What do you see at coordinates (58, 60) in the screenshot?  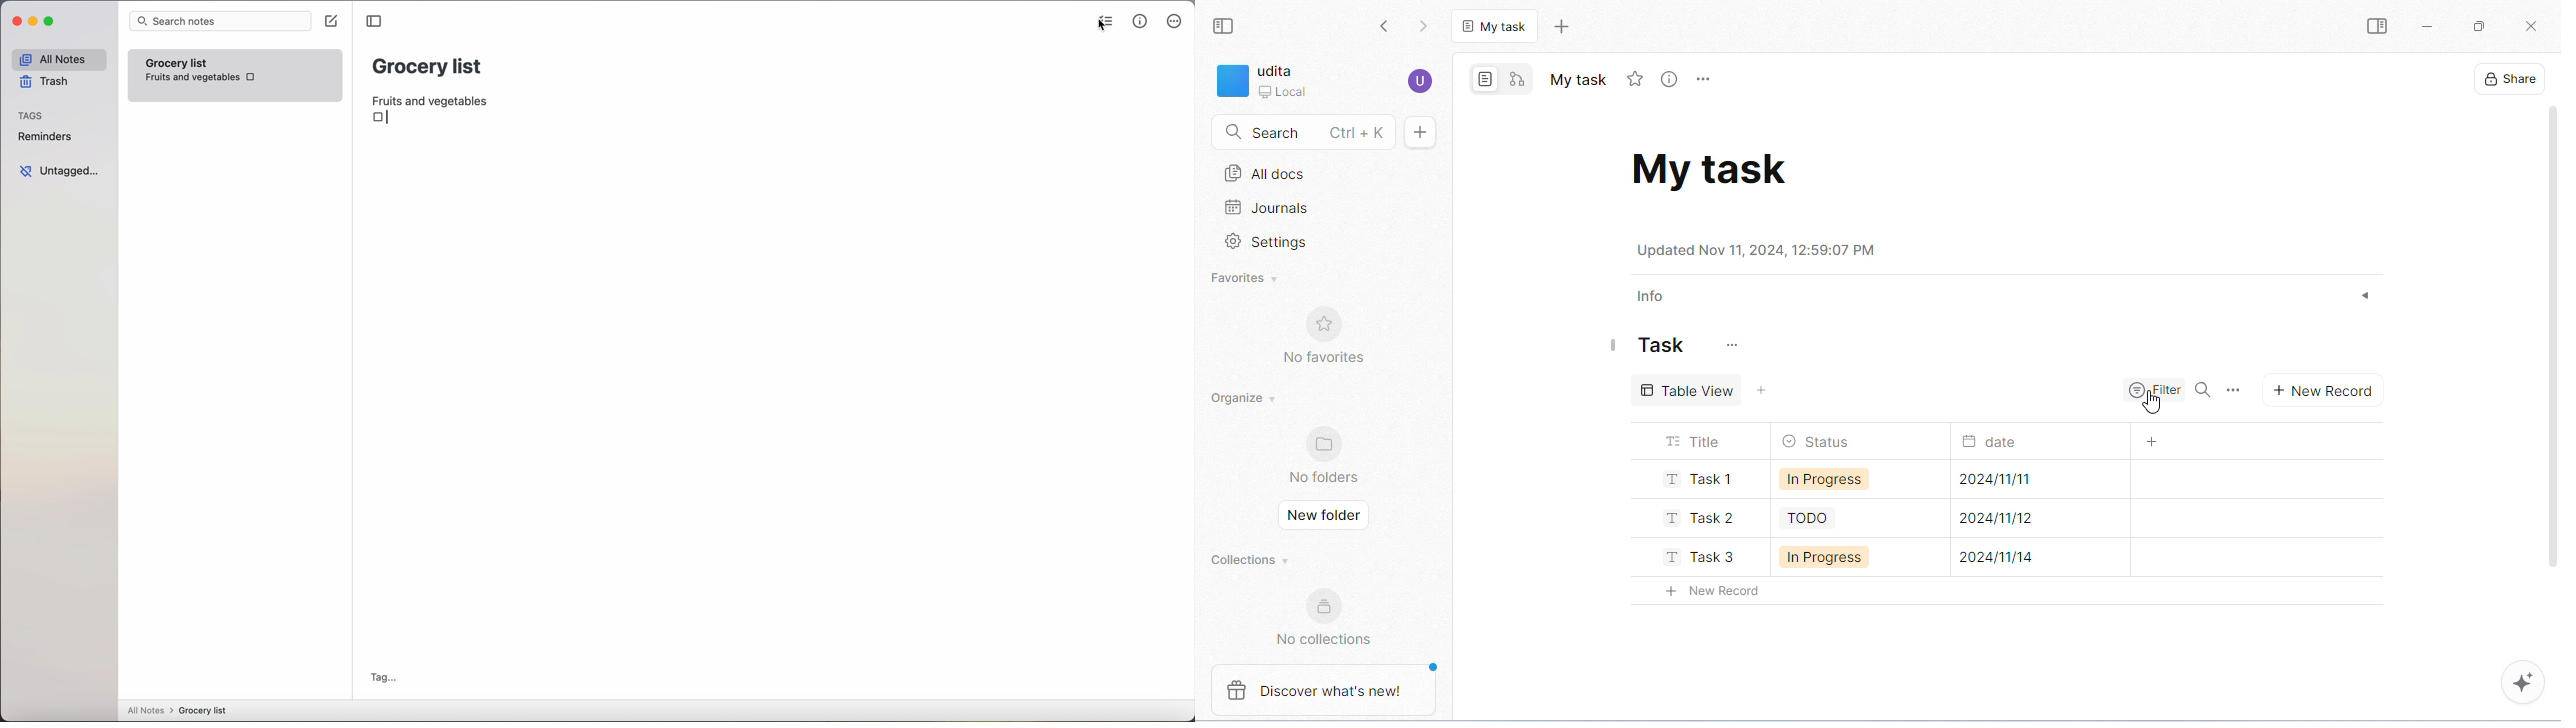 I see `all notes` at bounding box center [58, 60].